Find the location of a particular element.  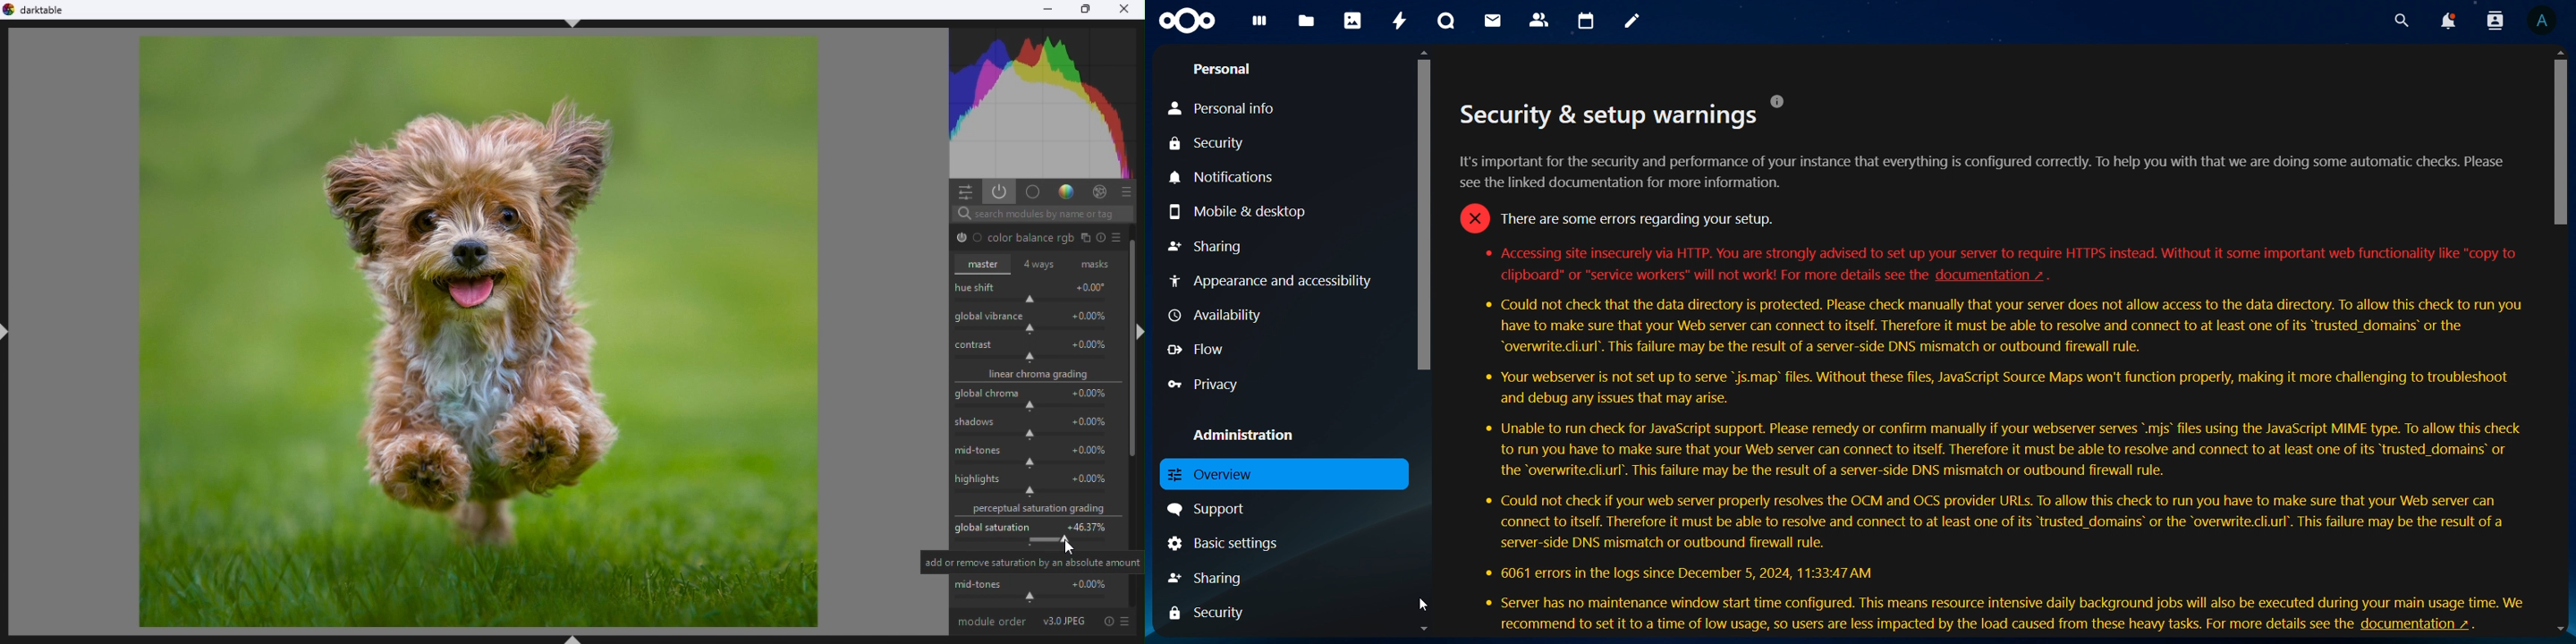

next cloud icon is located at coordinates (1188, 22).